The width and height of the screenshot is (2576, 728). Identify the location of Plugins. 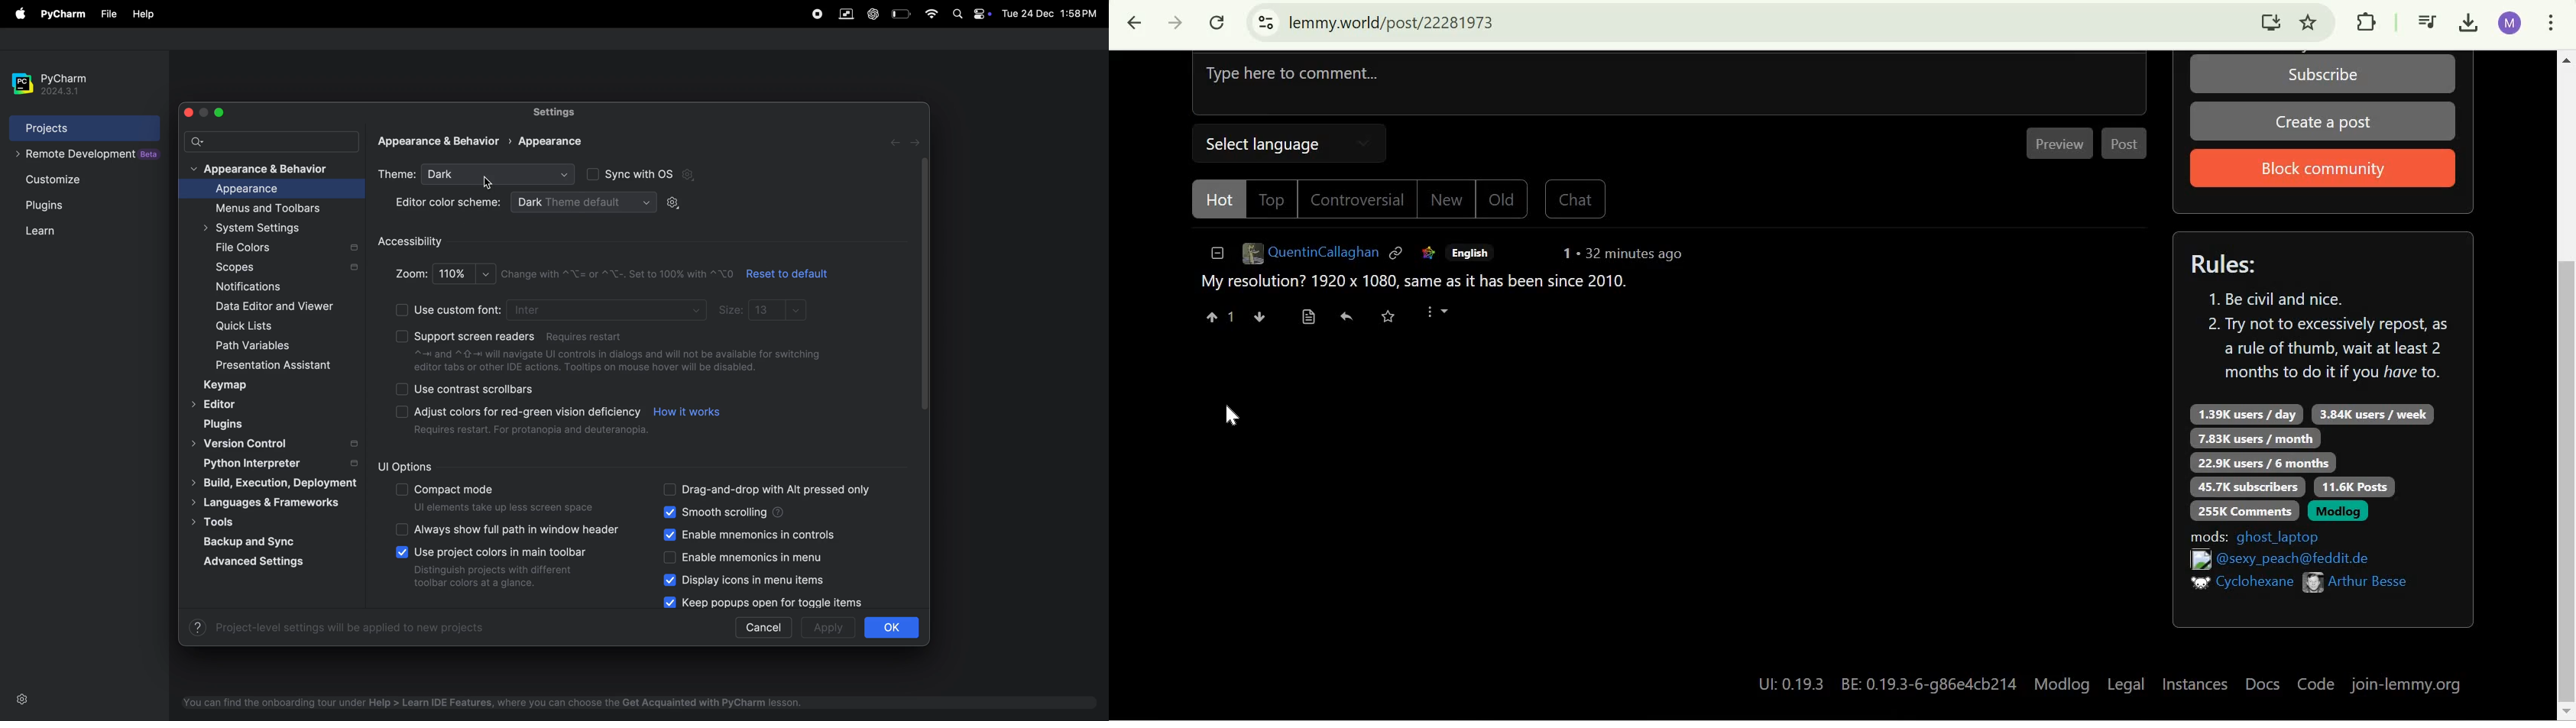
(48, 208).